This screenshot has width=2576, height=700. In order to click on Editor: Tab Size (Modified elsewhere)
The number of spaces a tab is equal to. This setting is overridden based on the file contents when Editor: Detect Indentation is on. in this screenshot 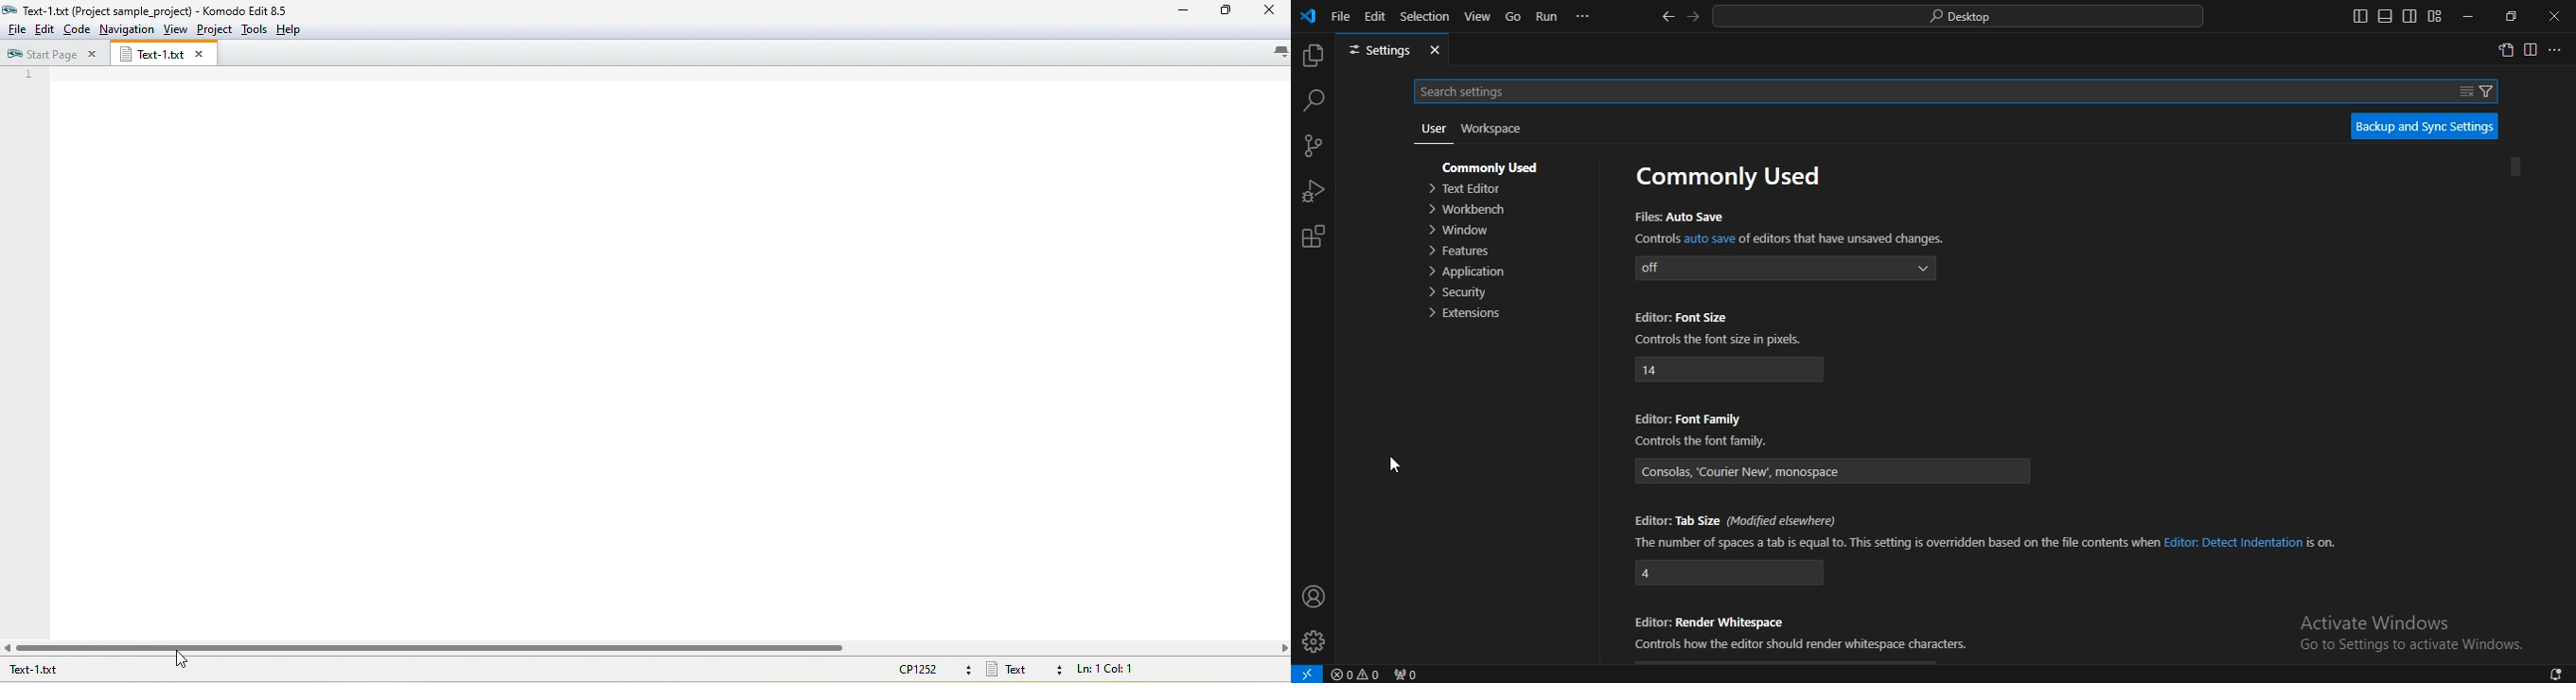, I will do `click(1986, 529)`.